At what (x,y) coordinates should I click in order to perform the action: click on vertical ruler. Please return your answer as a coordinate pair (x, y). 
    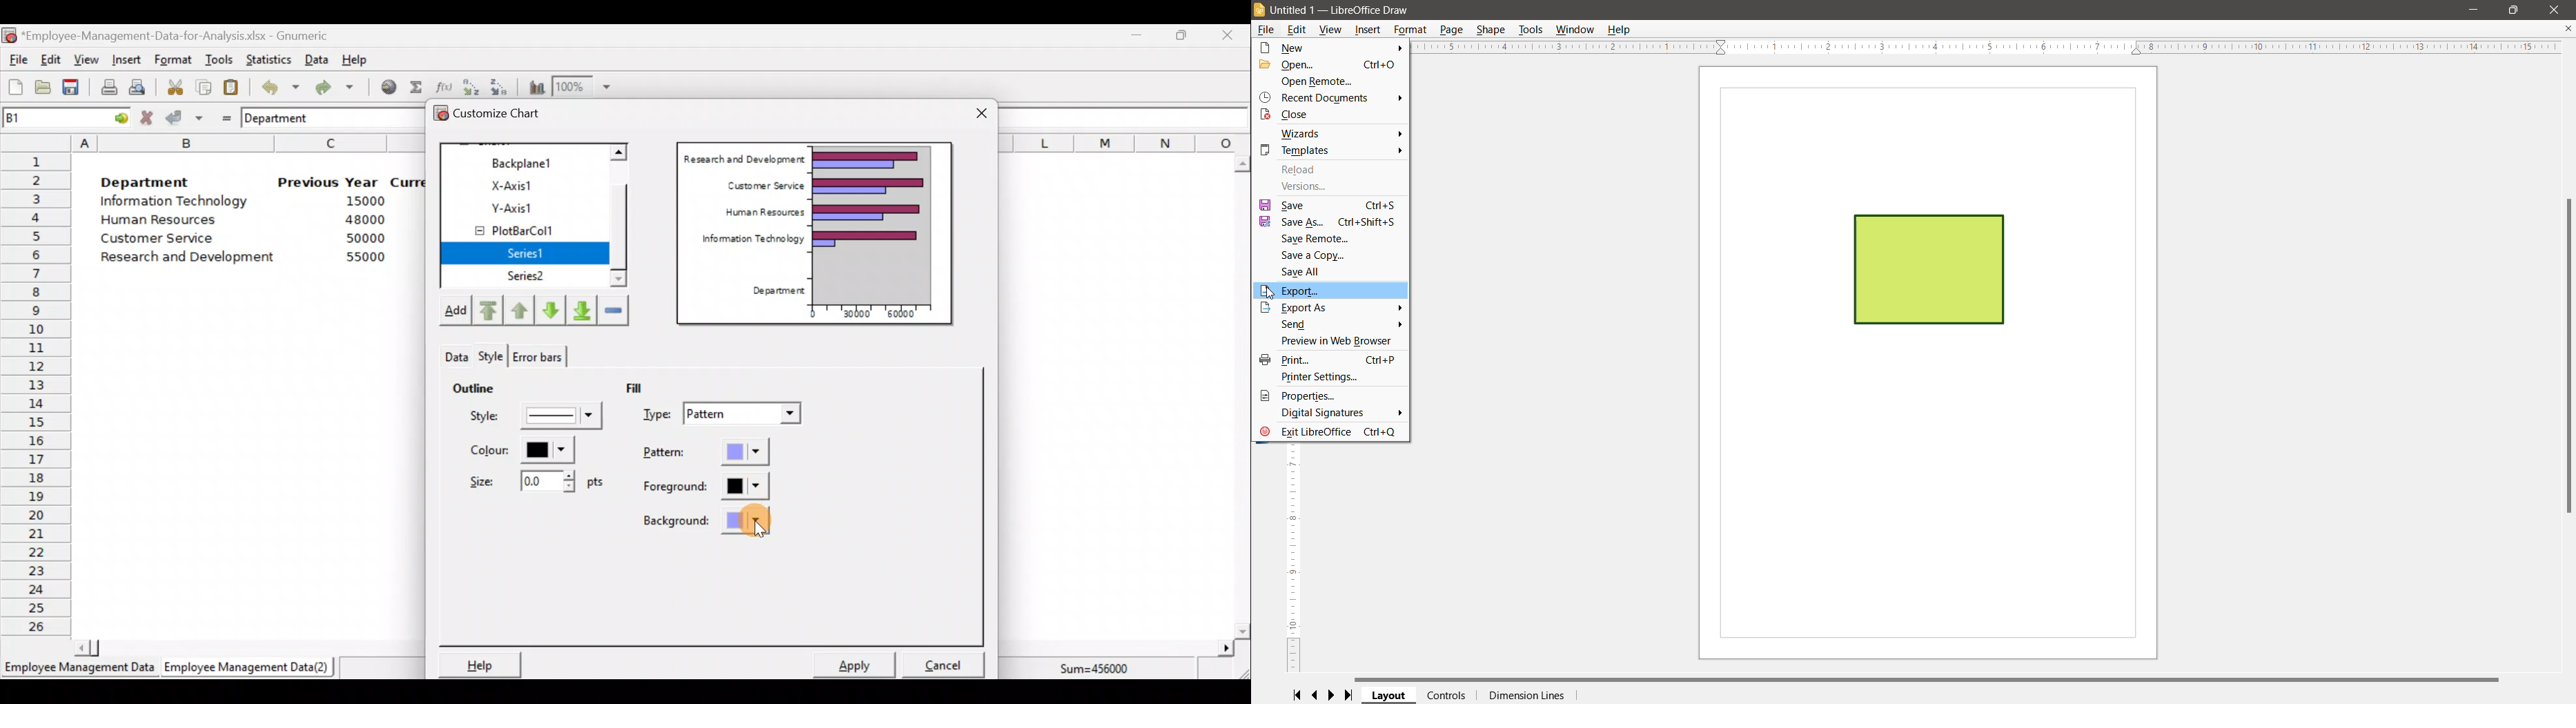
    Looking at the image, I should click on (1287, 563).